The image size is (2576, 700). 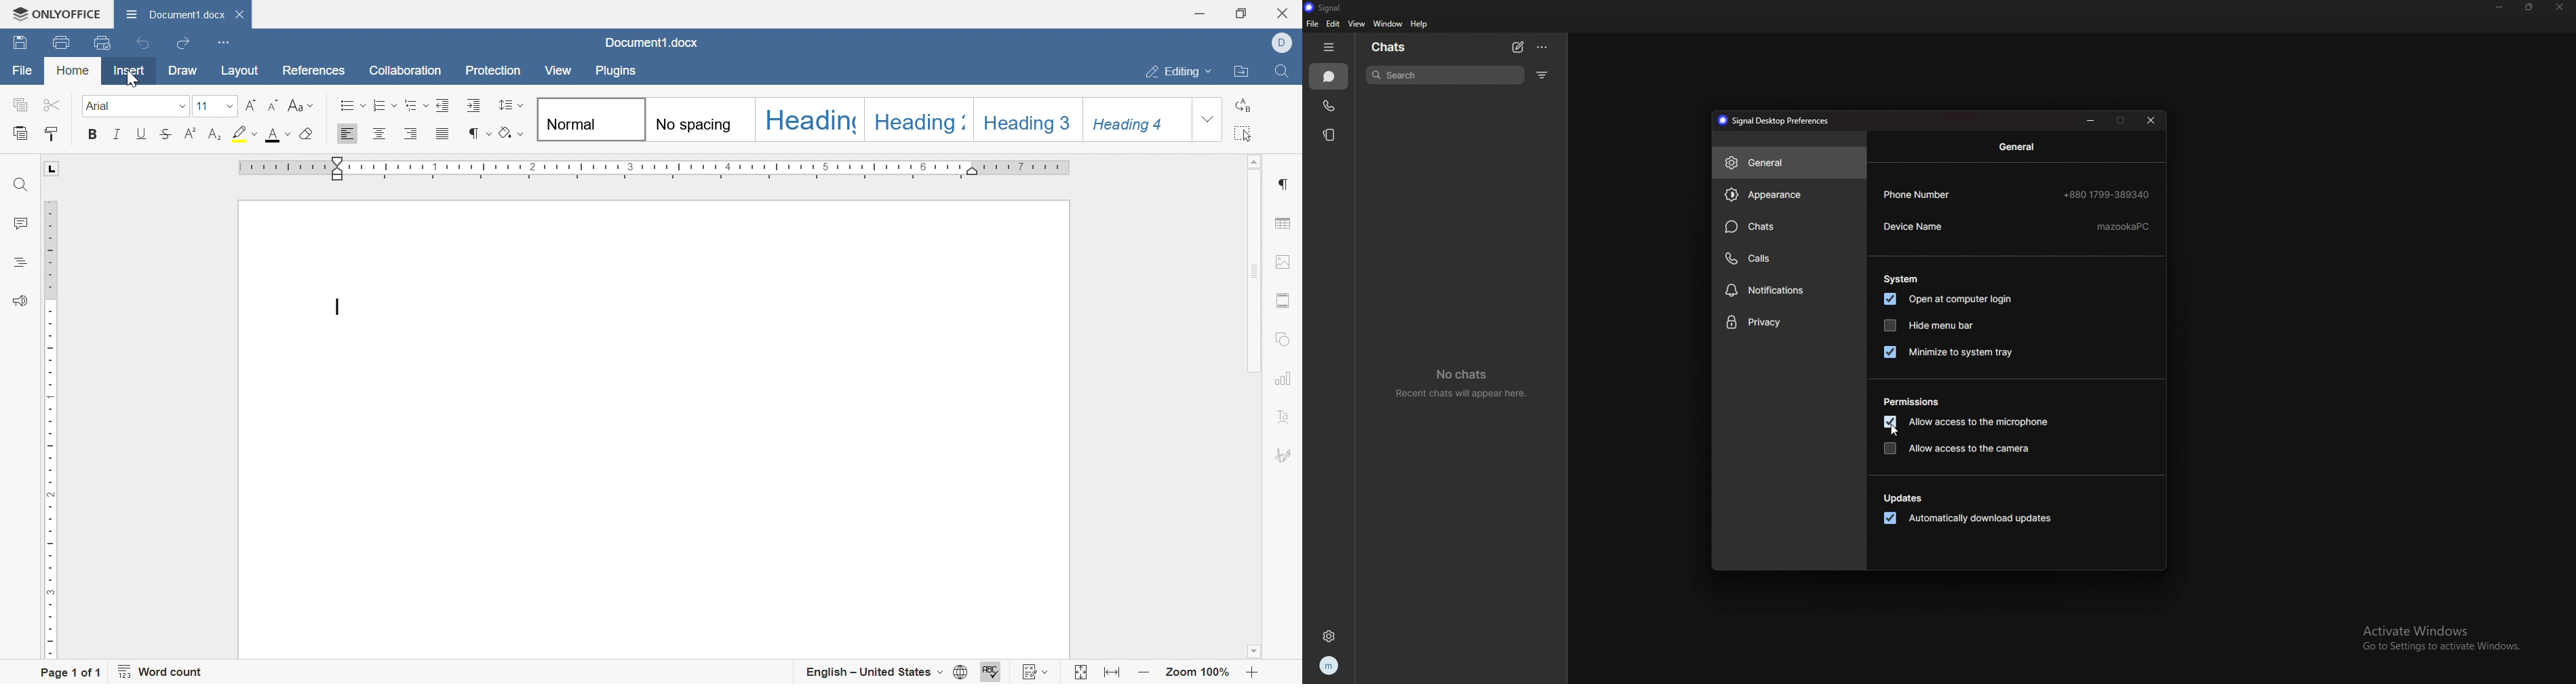 I want to click on Zoom 100%, so click(x=1198, y=670).